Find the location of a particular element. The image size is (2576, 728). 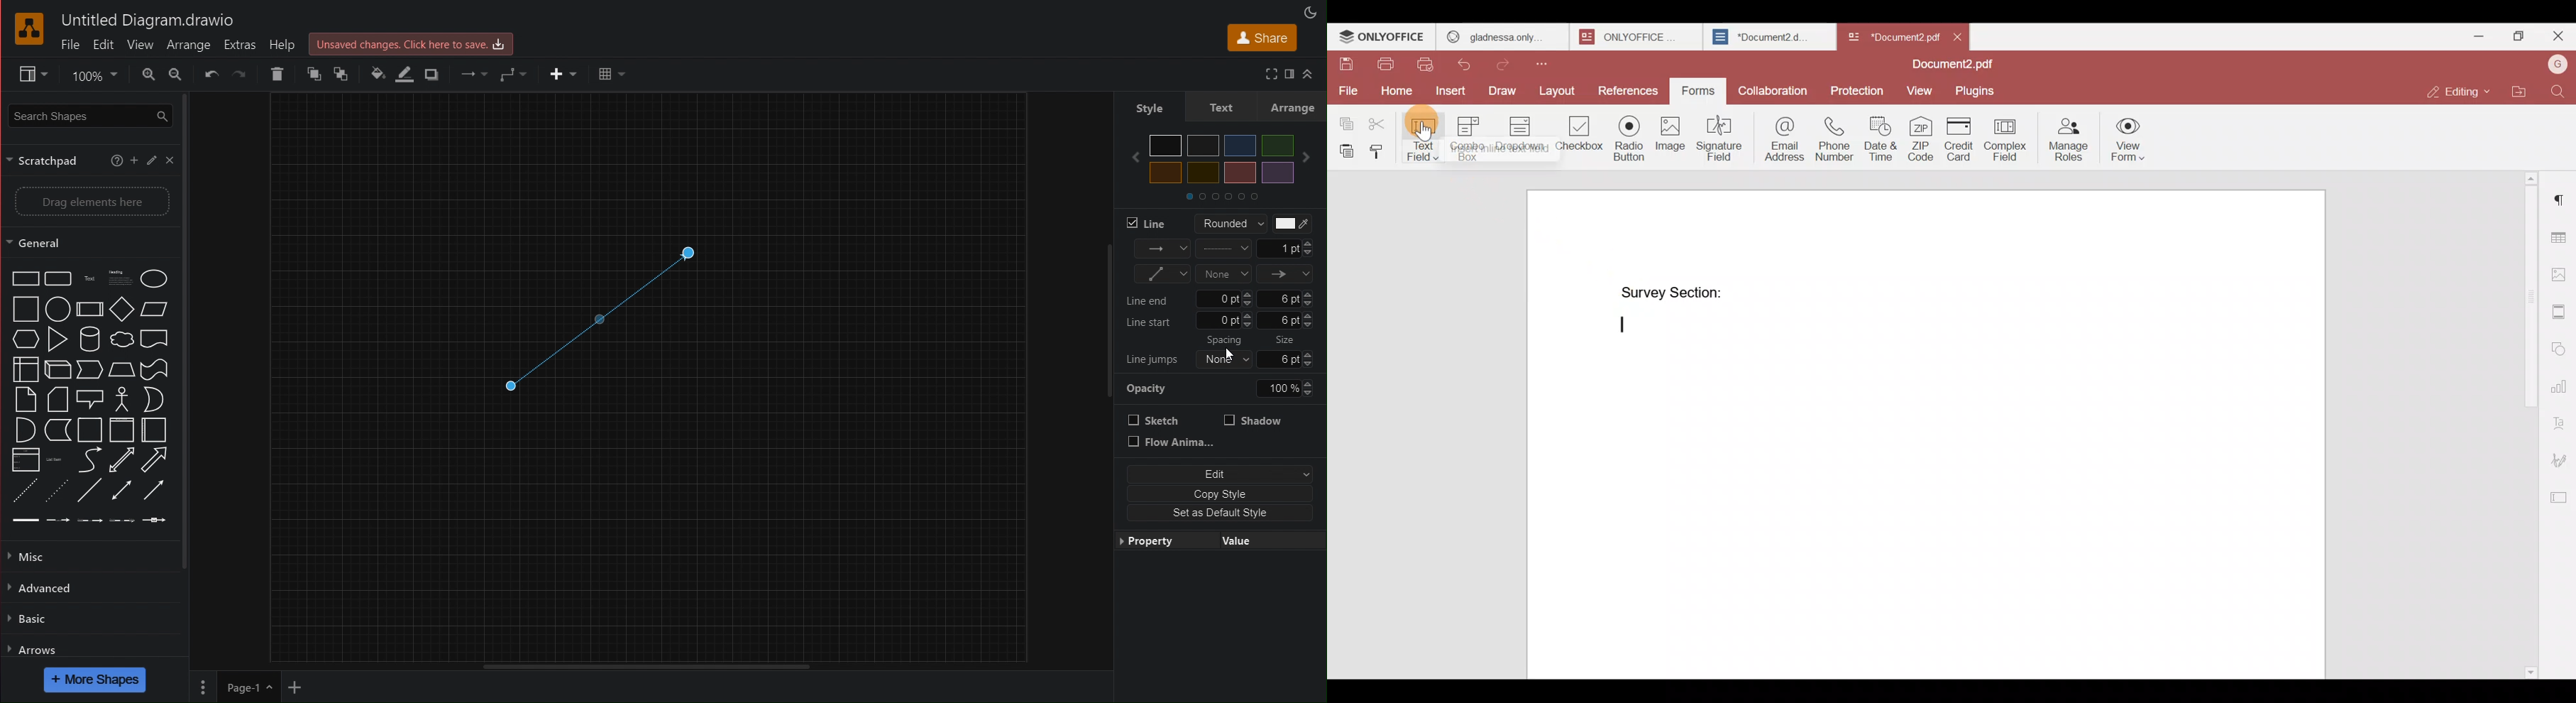

Misc is located at coordinates (33, 556).